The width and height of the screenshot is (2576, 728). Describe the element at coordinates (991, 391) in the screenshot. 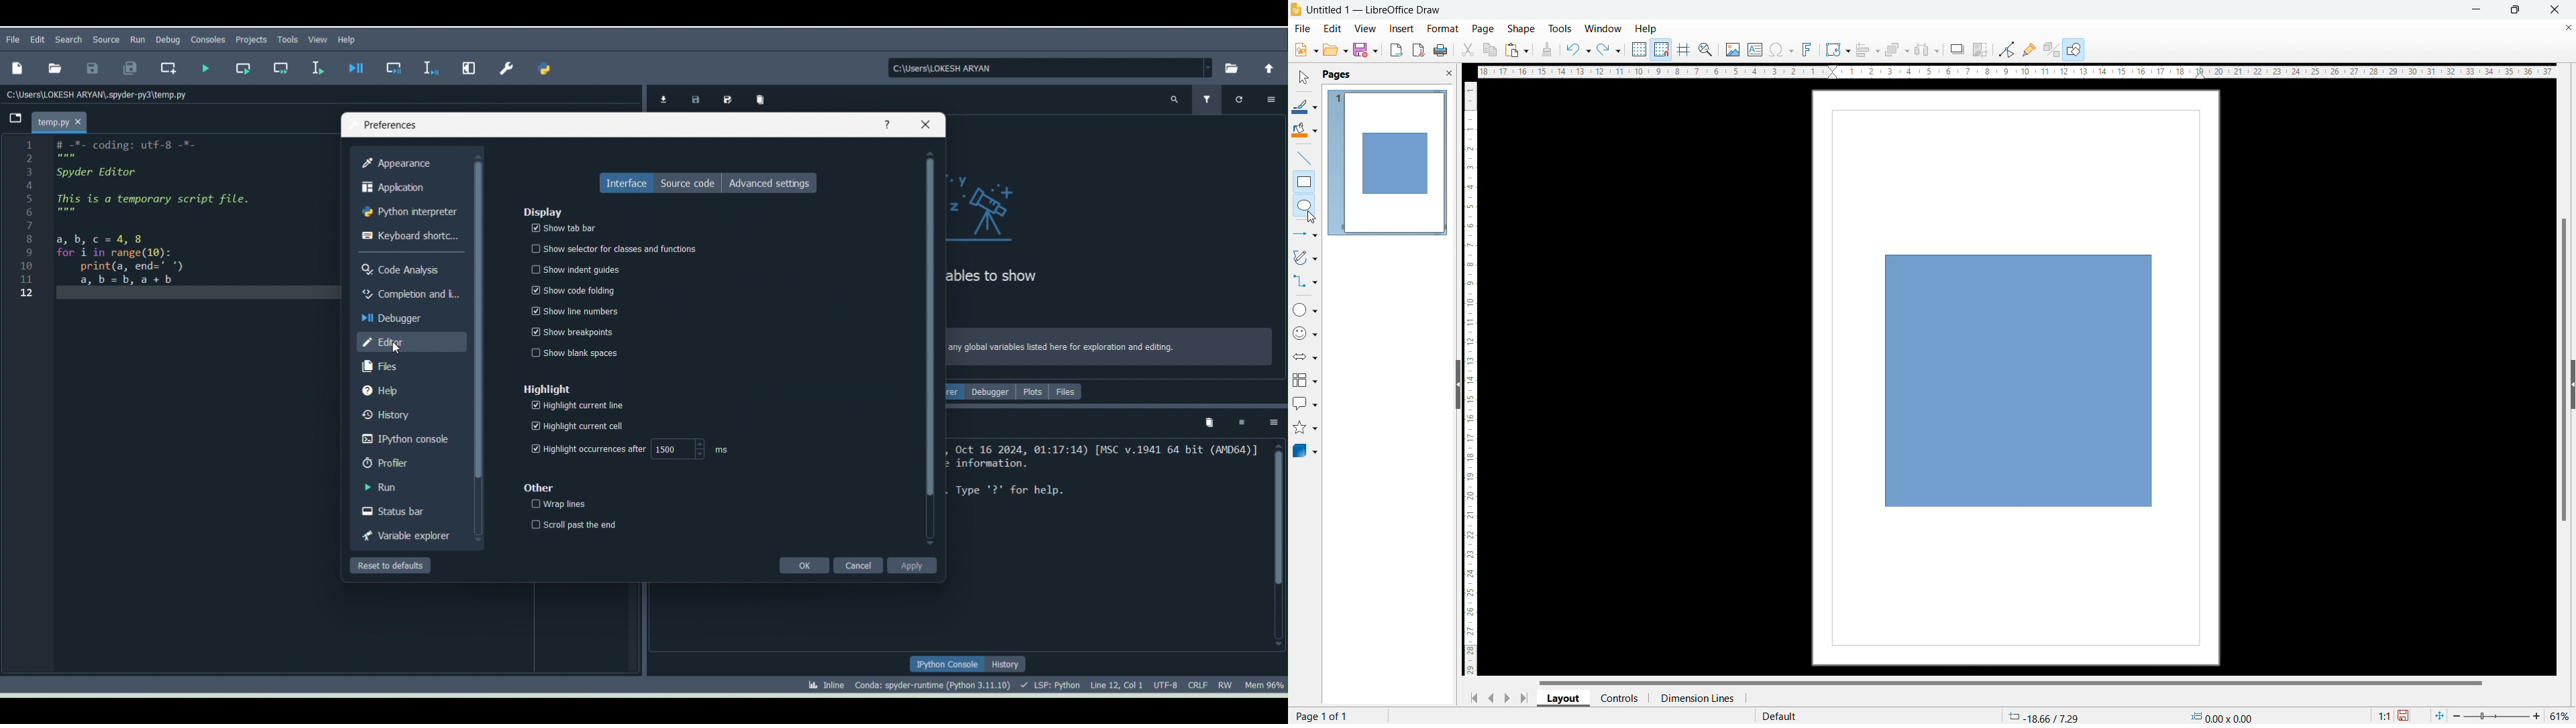

I see `Debugger` at that location.